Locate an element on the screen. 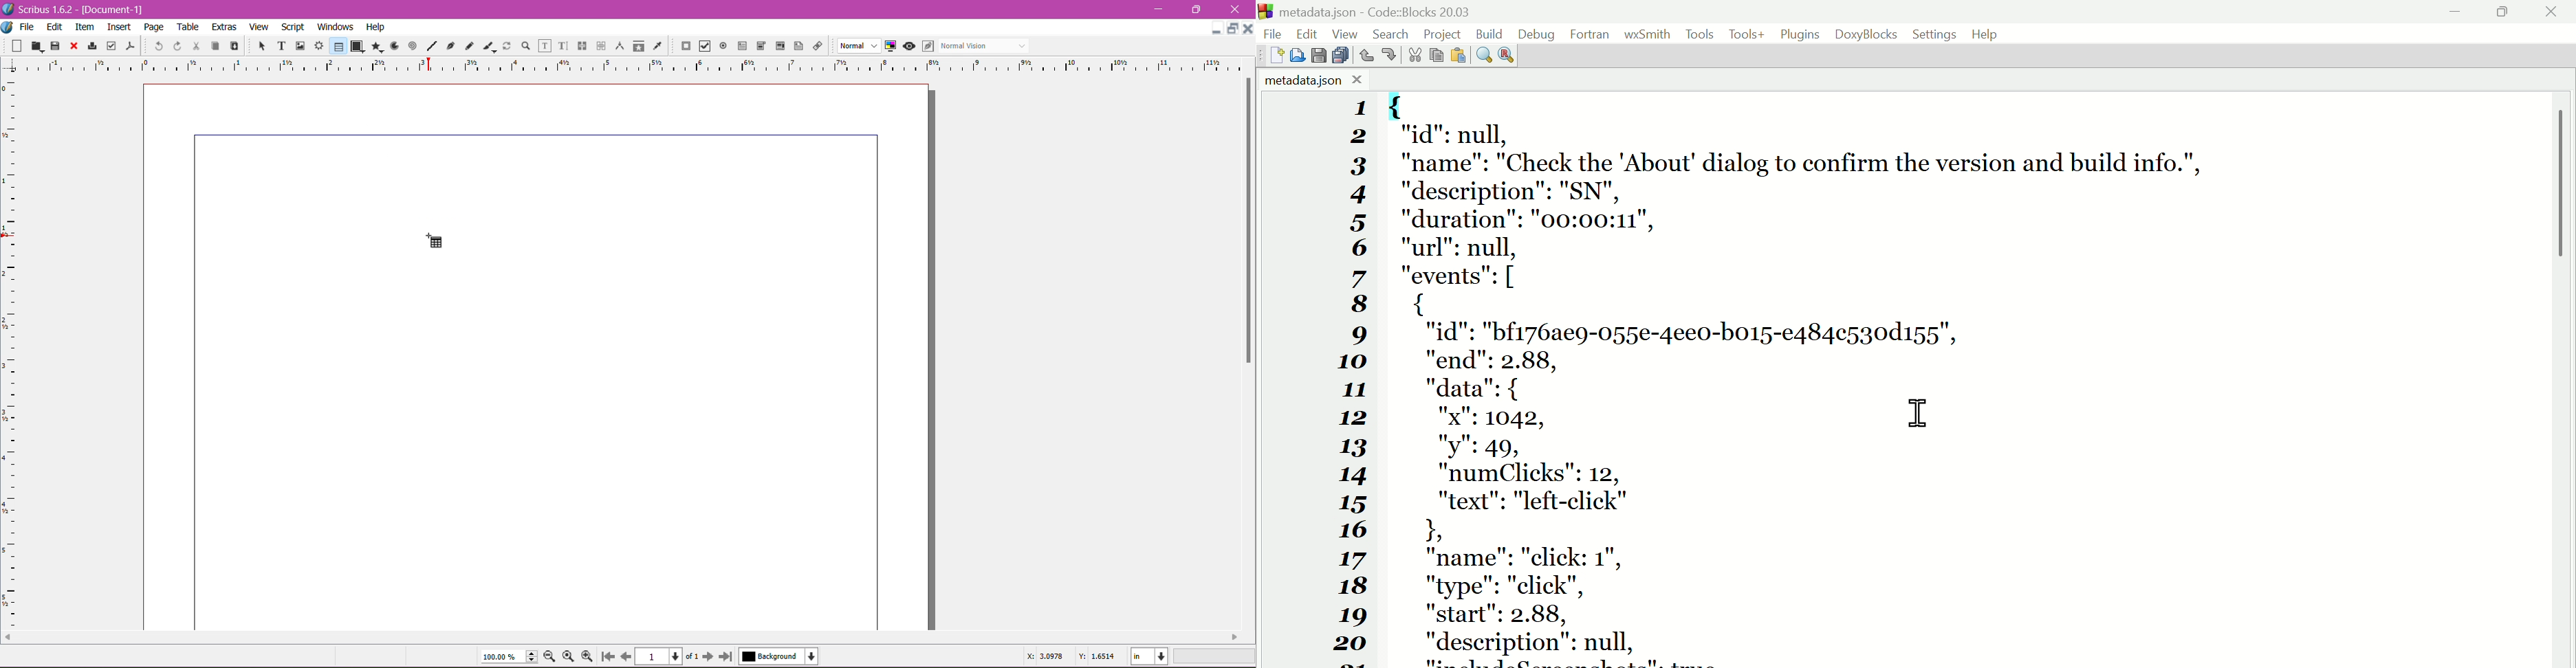 The height and width of the screenshot is (672, 2576). Unlink Text Frames is located at coordinates (600, 47).